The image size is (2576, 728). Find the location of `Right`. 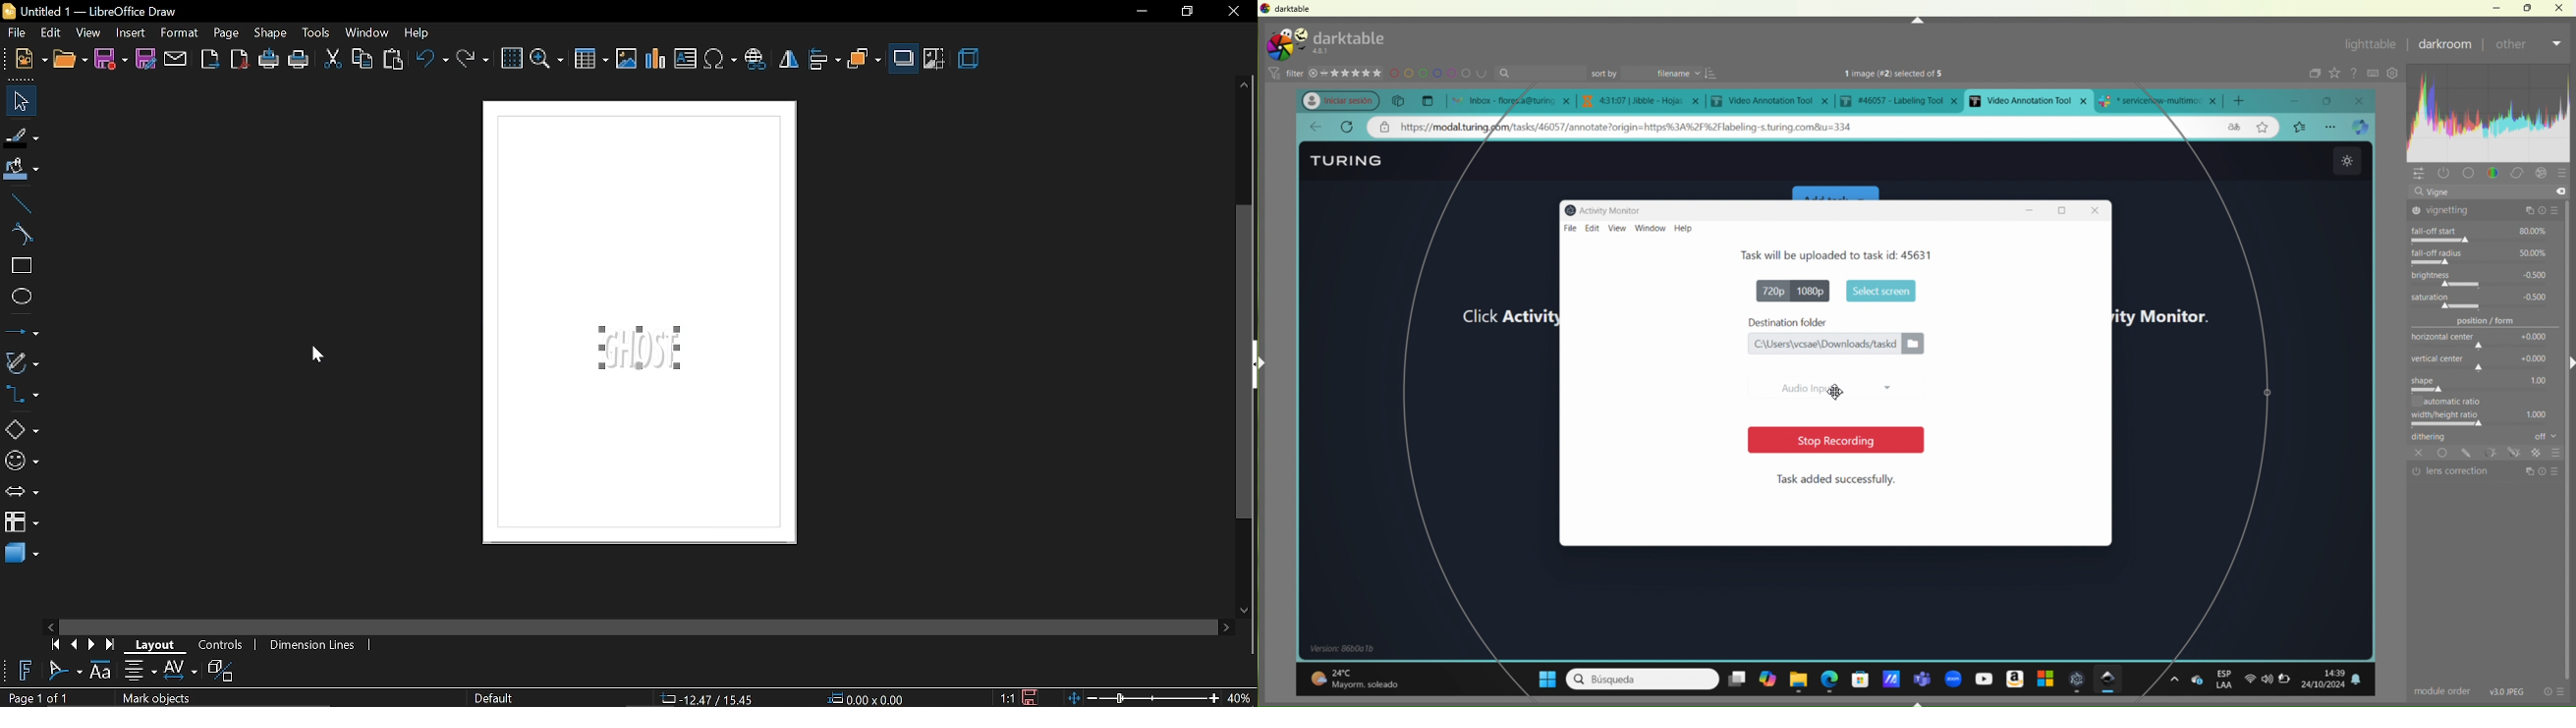

Right is located at coordinates (2568, 362).